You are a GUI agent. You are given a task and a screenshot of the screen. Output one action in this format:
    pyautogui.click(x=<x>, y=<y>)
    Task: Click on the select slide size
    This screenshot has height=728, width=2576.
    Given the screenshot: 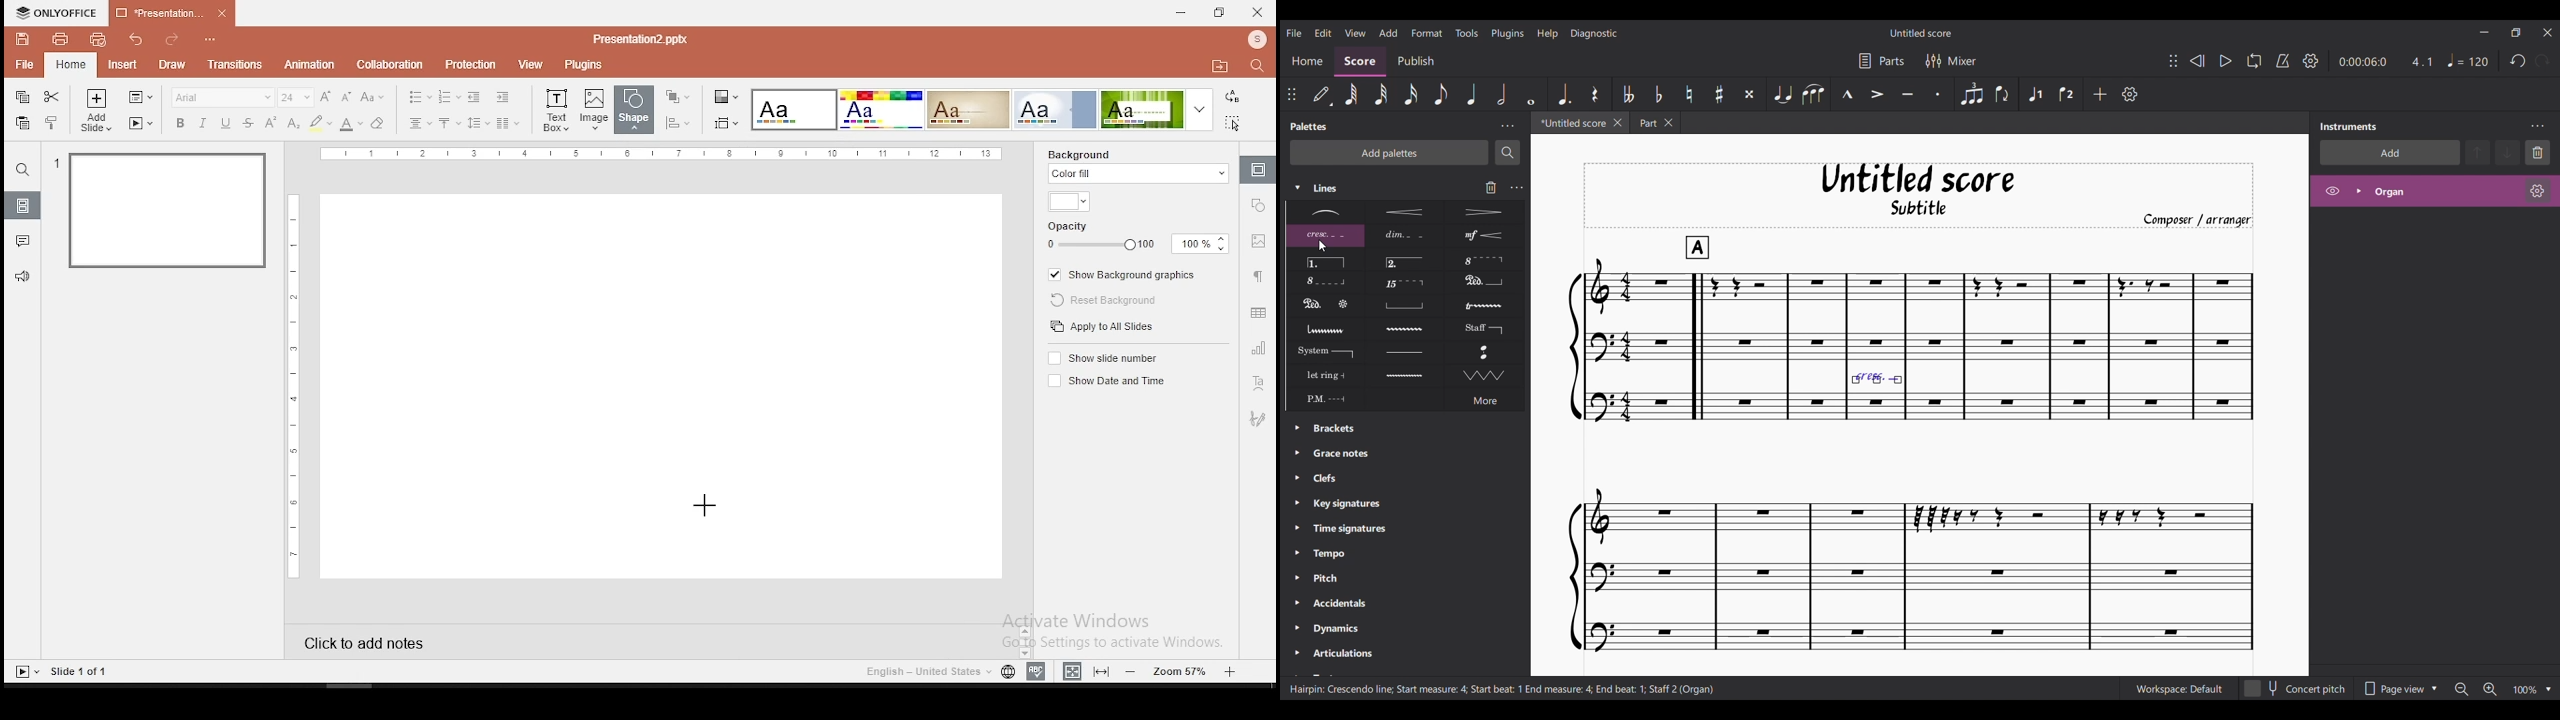 What is the action you would take?
    pyautogui.click(x=726, y=123)
    